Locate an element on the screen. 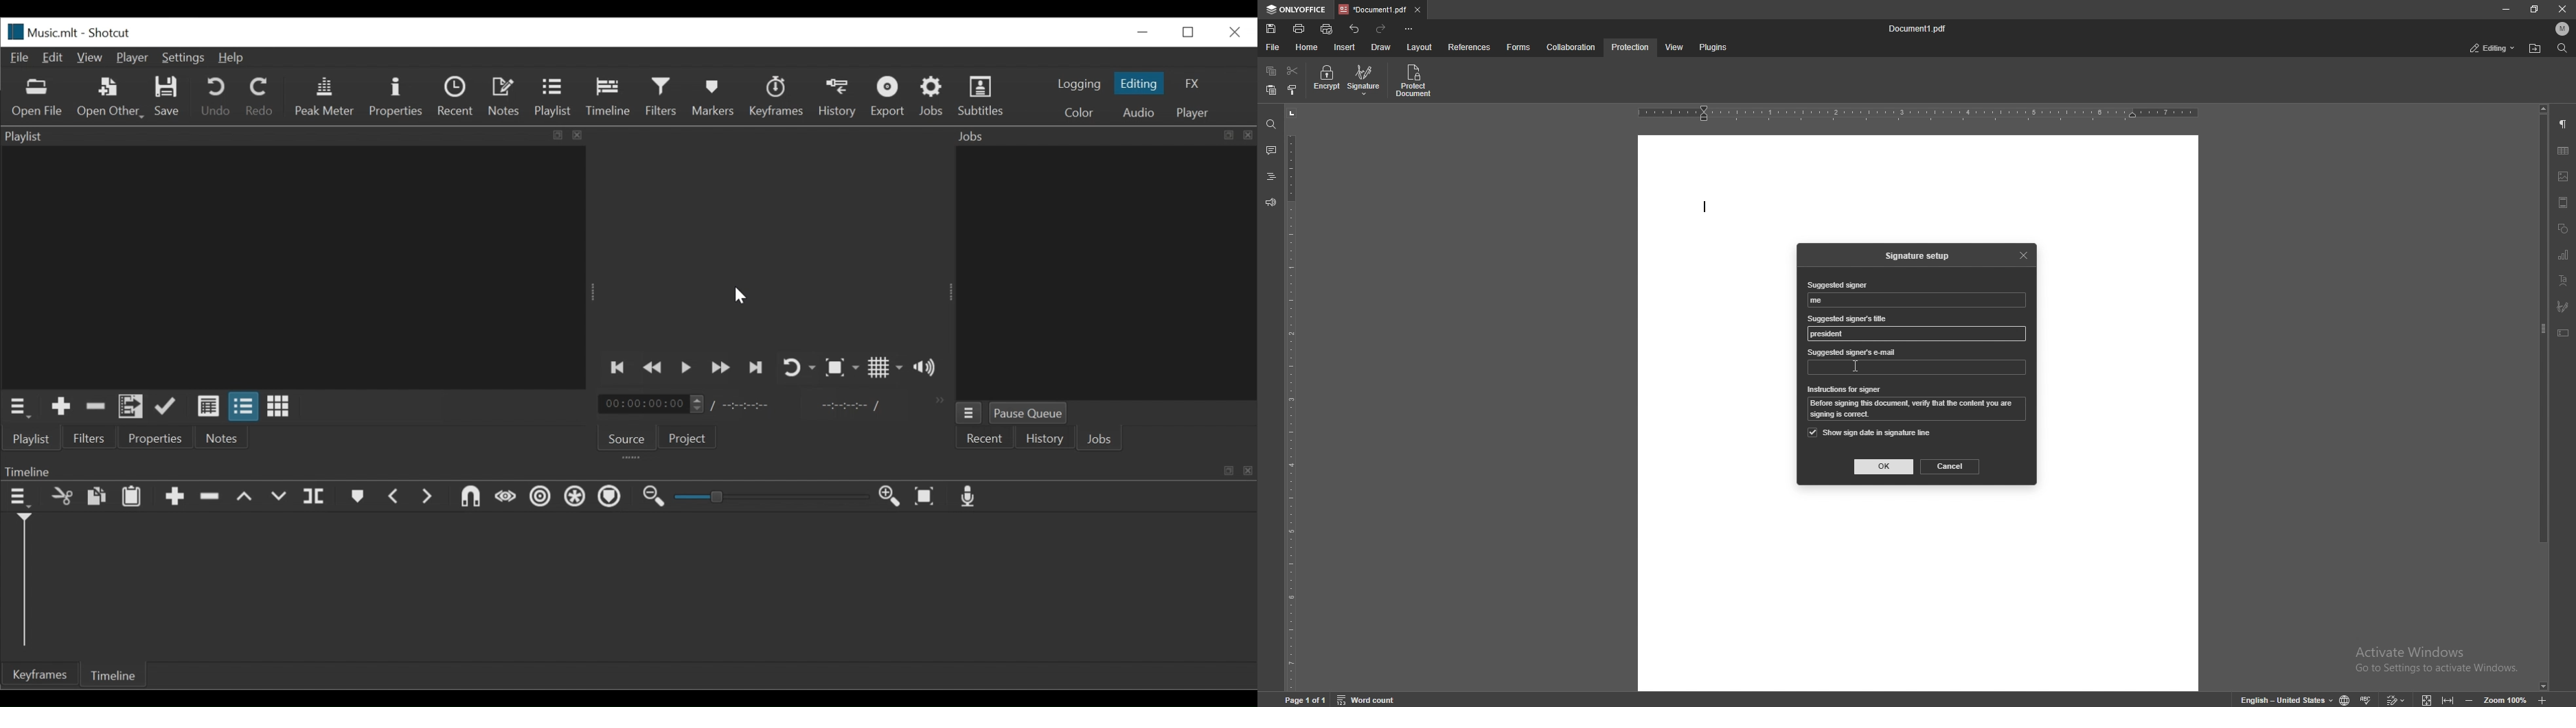 The image size is (2576, 728). Properties is located at coordinates (396, 96).